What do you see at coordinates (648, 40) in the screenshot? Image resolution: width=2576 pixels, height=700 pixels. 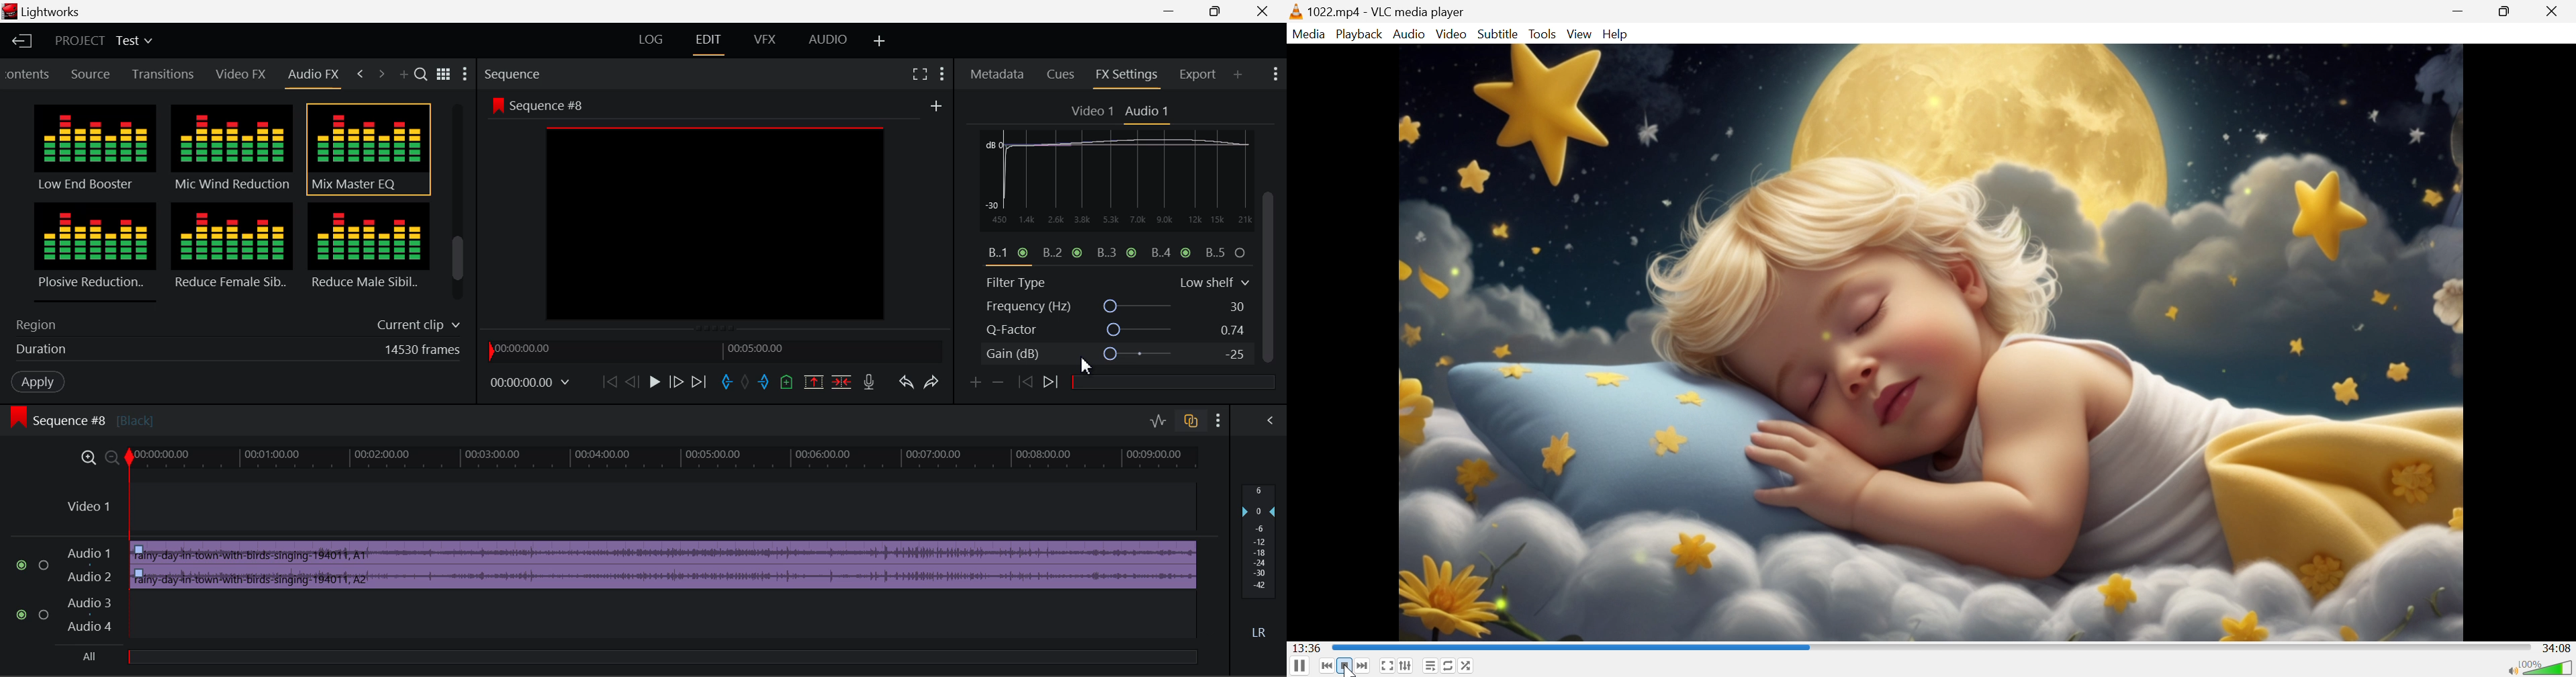 I see `LOG Layout` at bounding box center [648, 40].